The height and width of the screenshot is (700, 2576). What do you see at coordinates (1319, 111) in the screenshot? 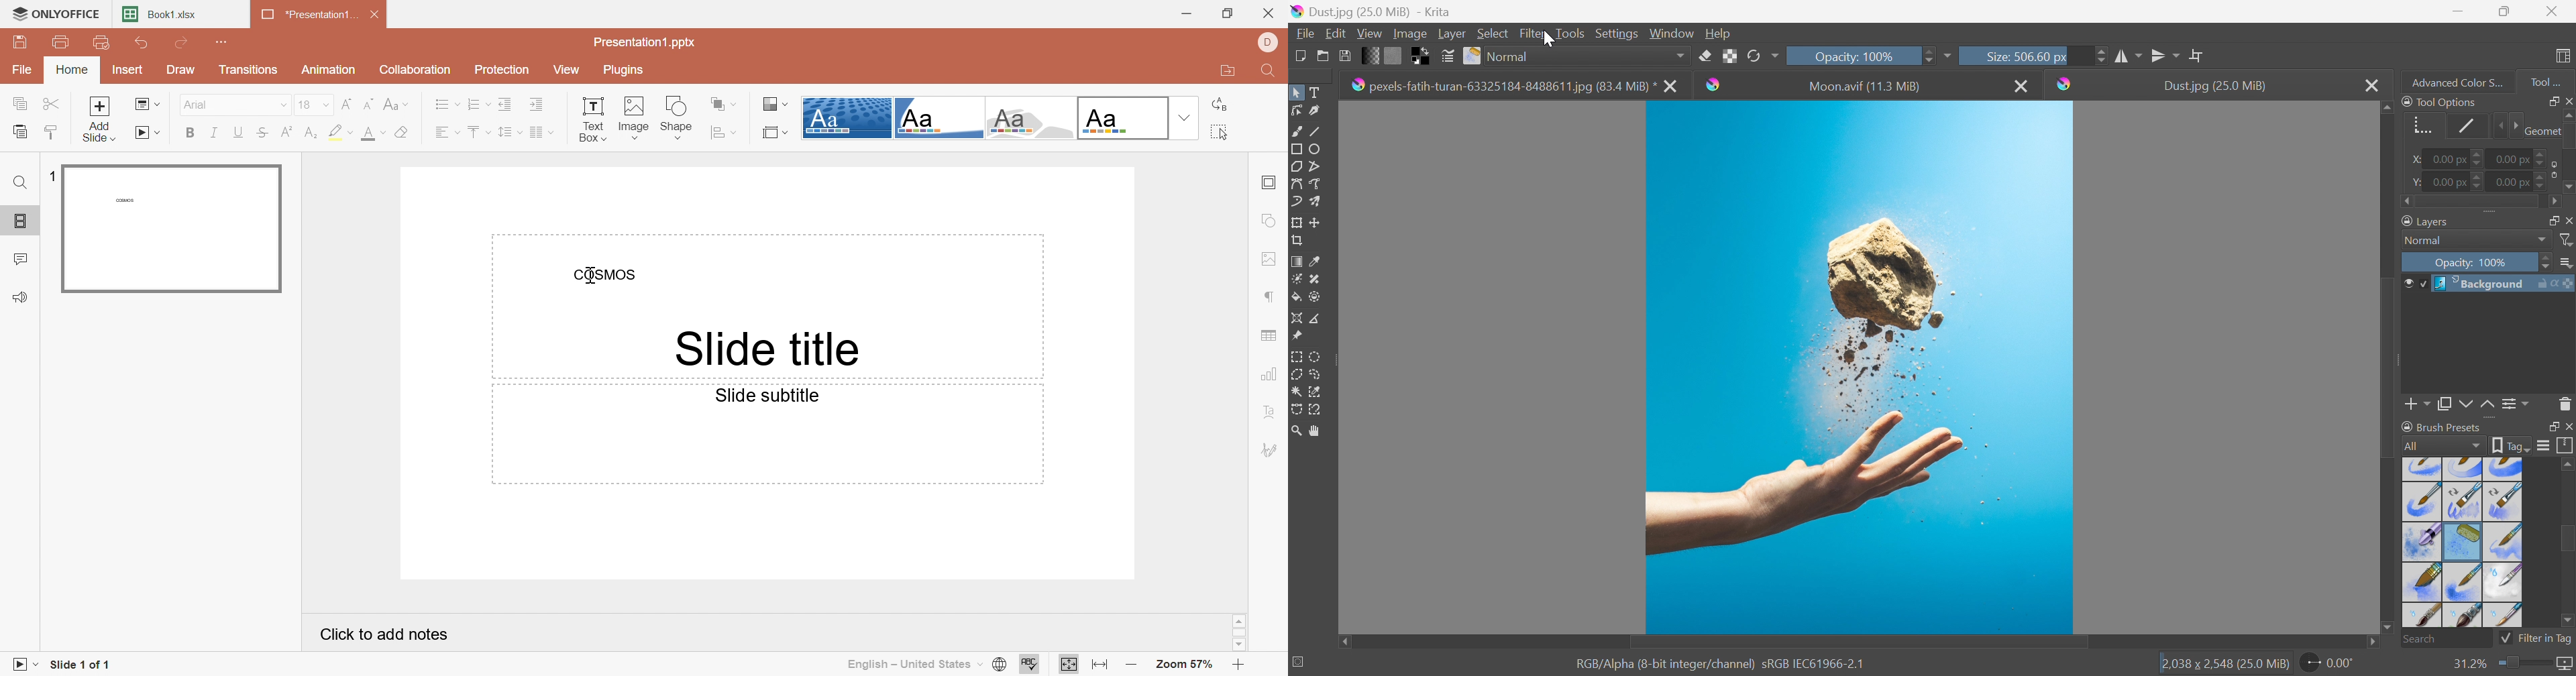
I see `Calligraphy` at bounding box center [1319, 111].